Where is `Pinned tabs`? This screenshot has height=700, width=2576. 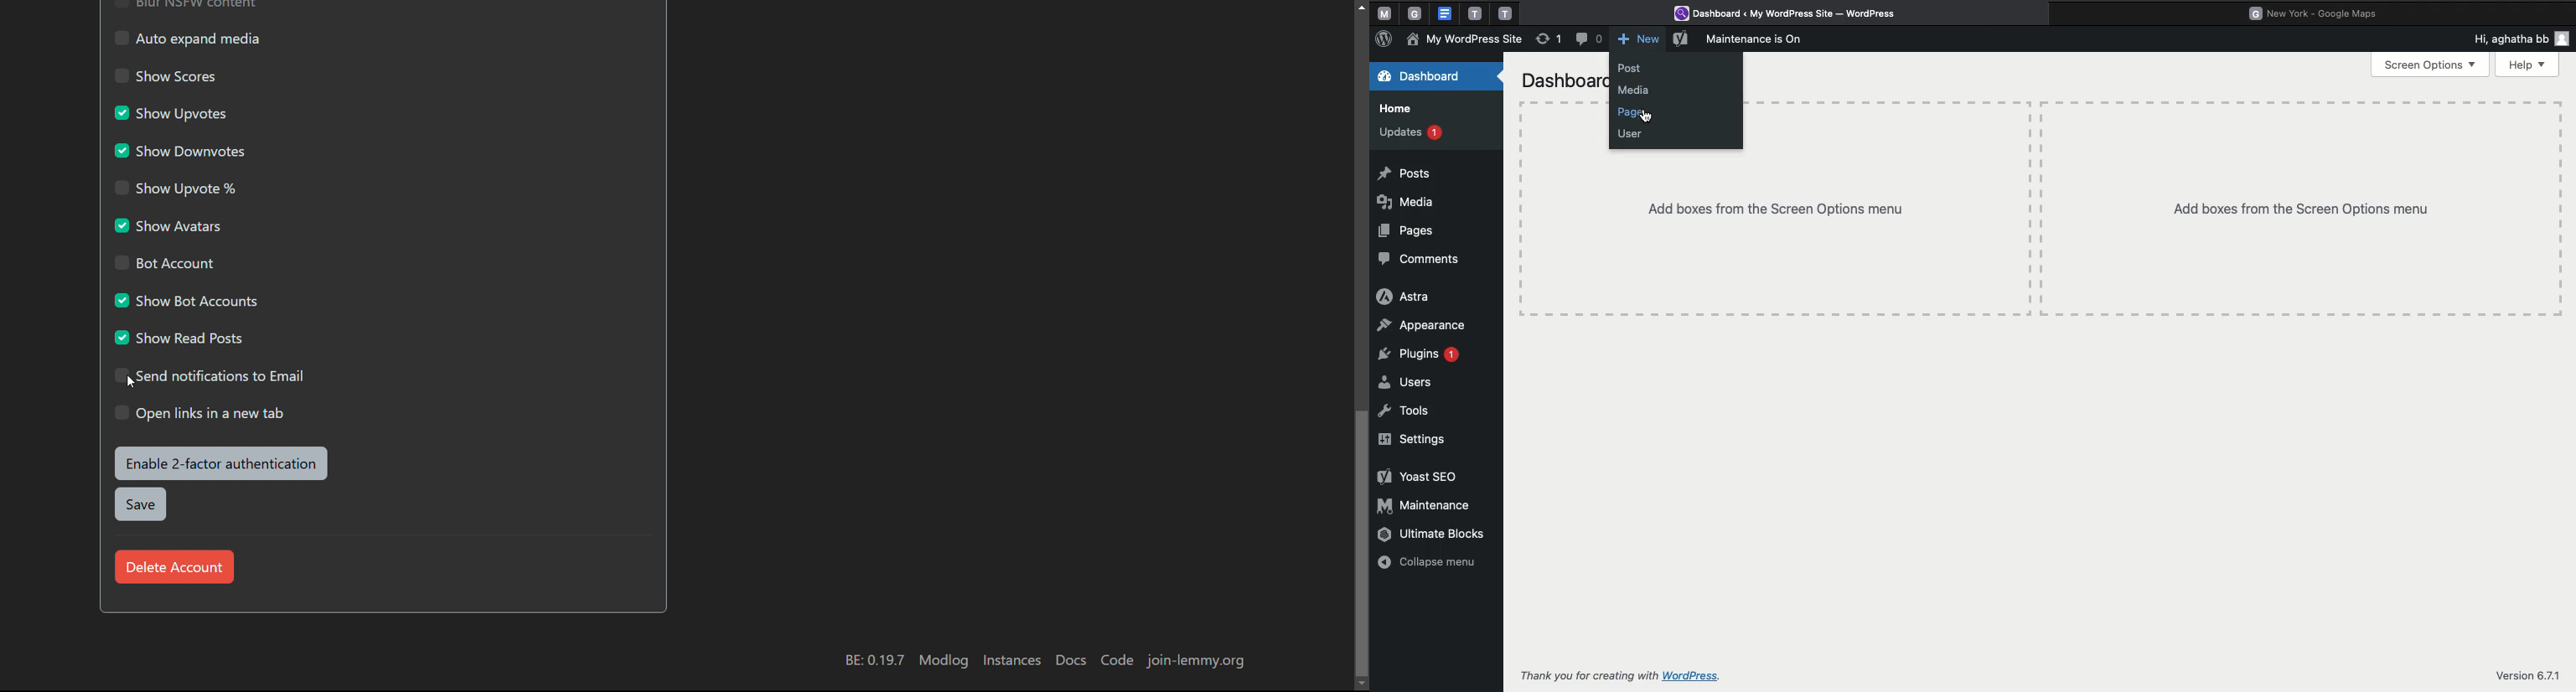 Pinned tabs is located at coordinates (1382, 14).